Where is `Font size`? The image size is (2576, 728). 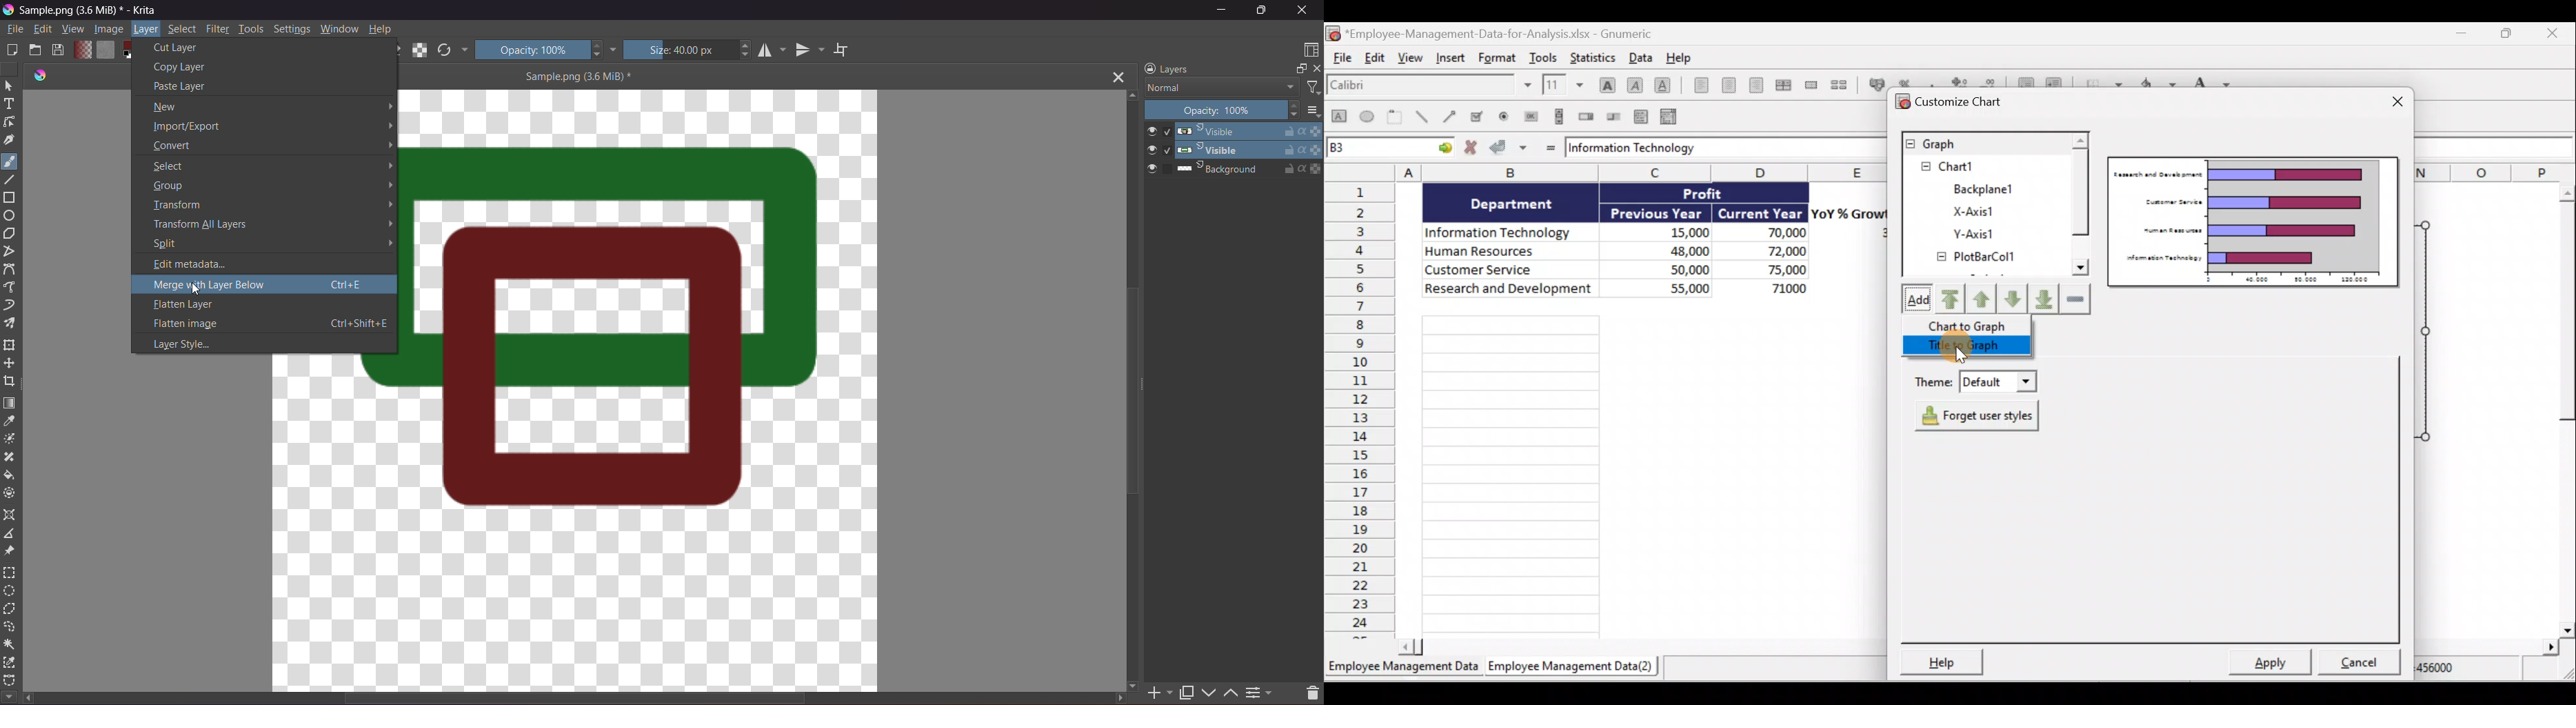
Font size is located at coordinates (1566, 84).